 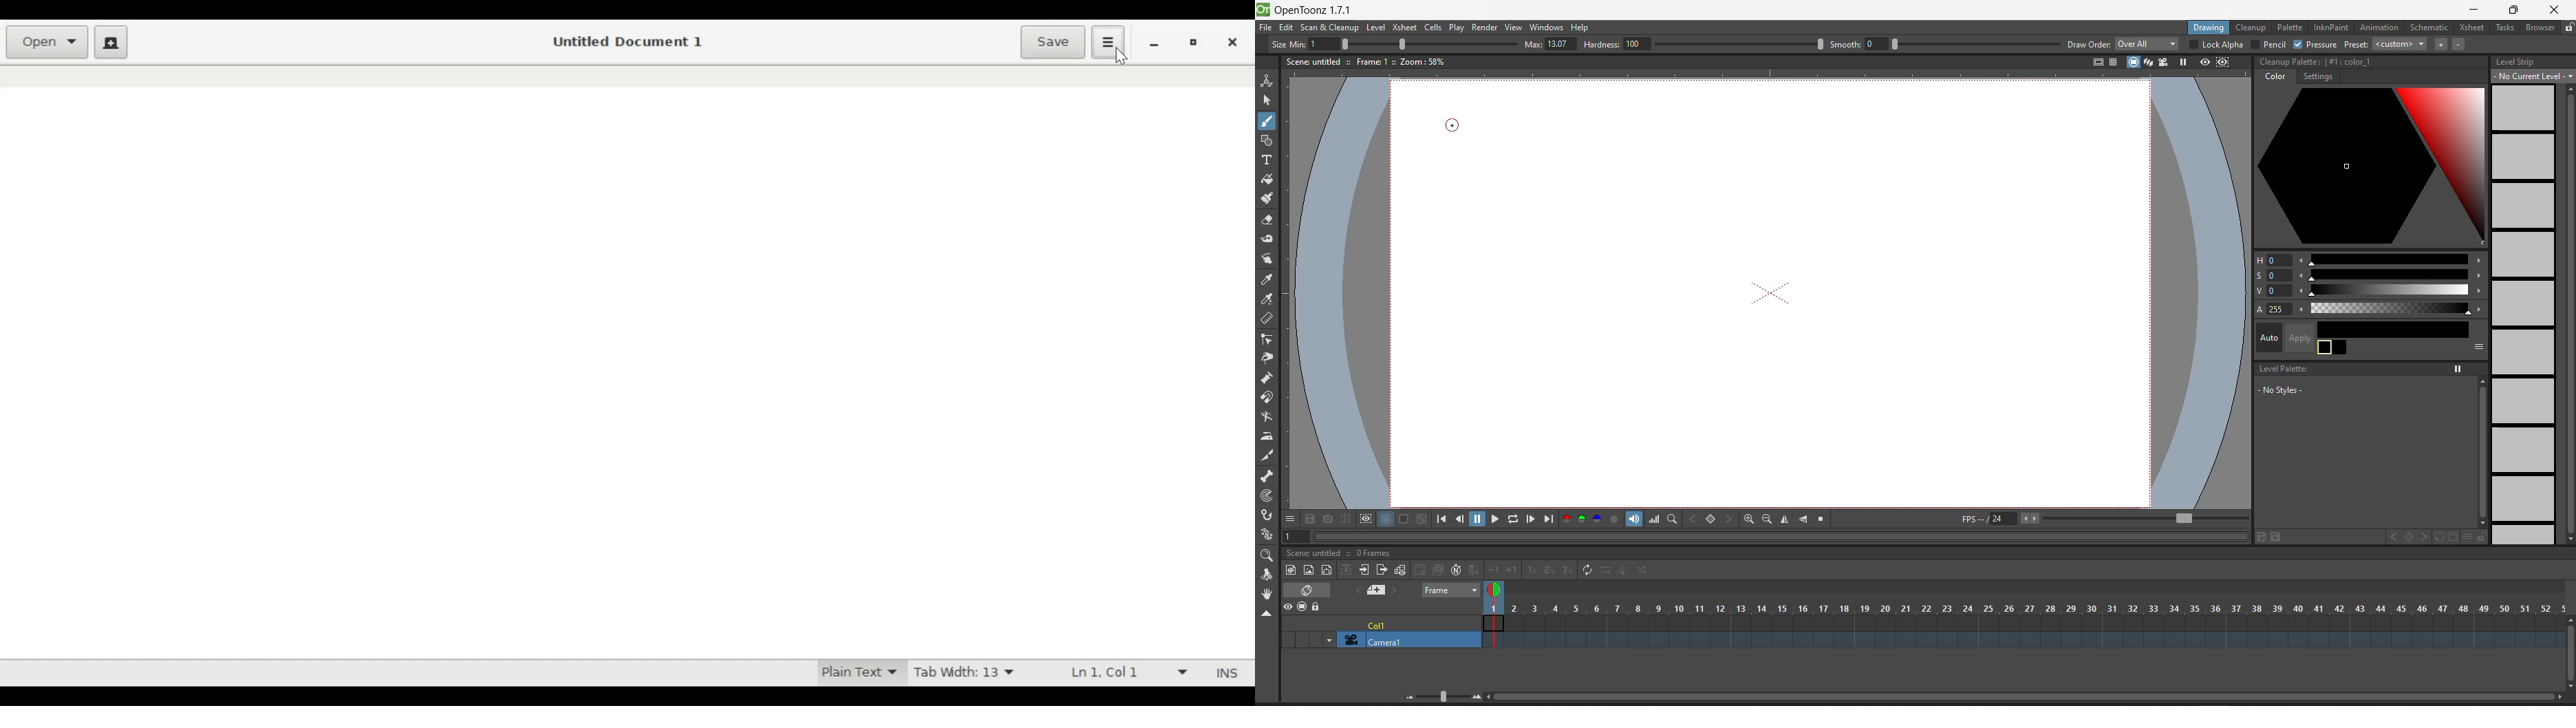 I want to click on pump tool, so click(x=1267, y=378).